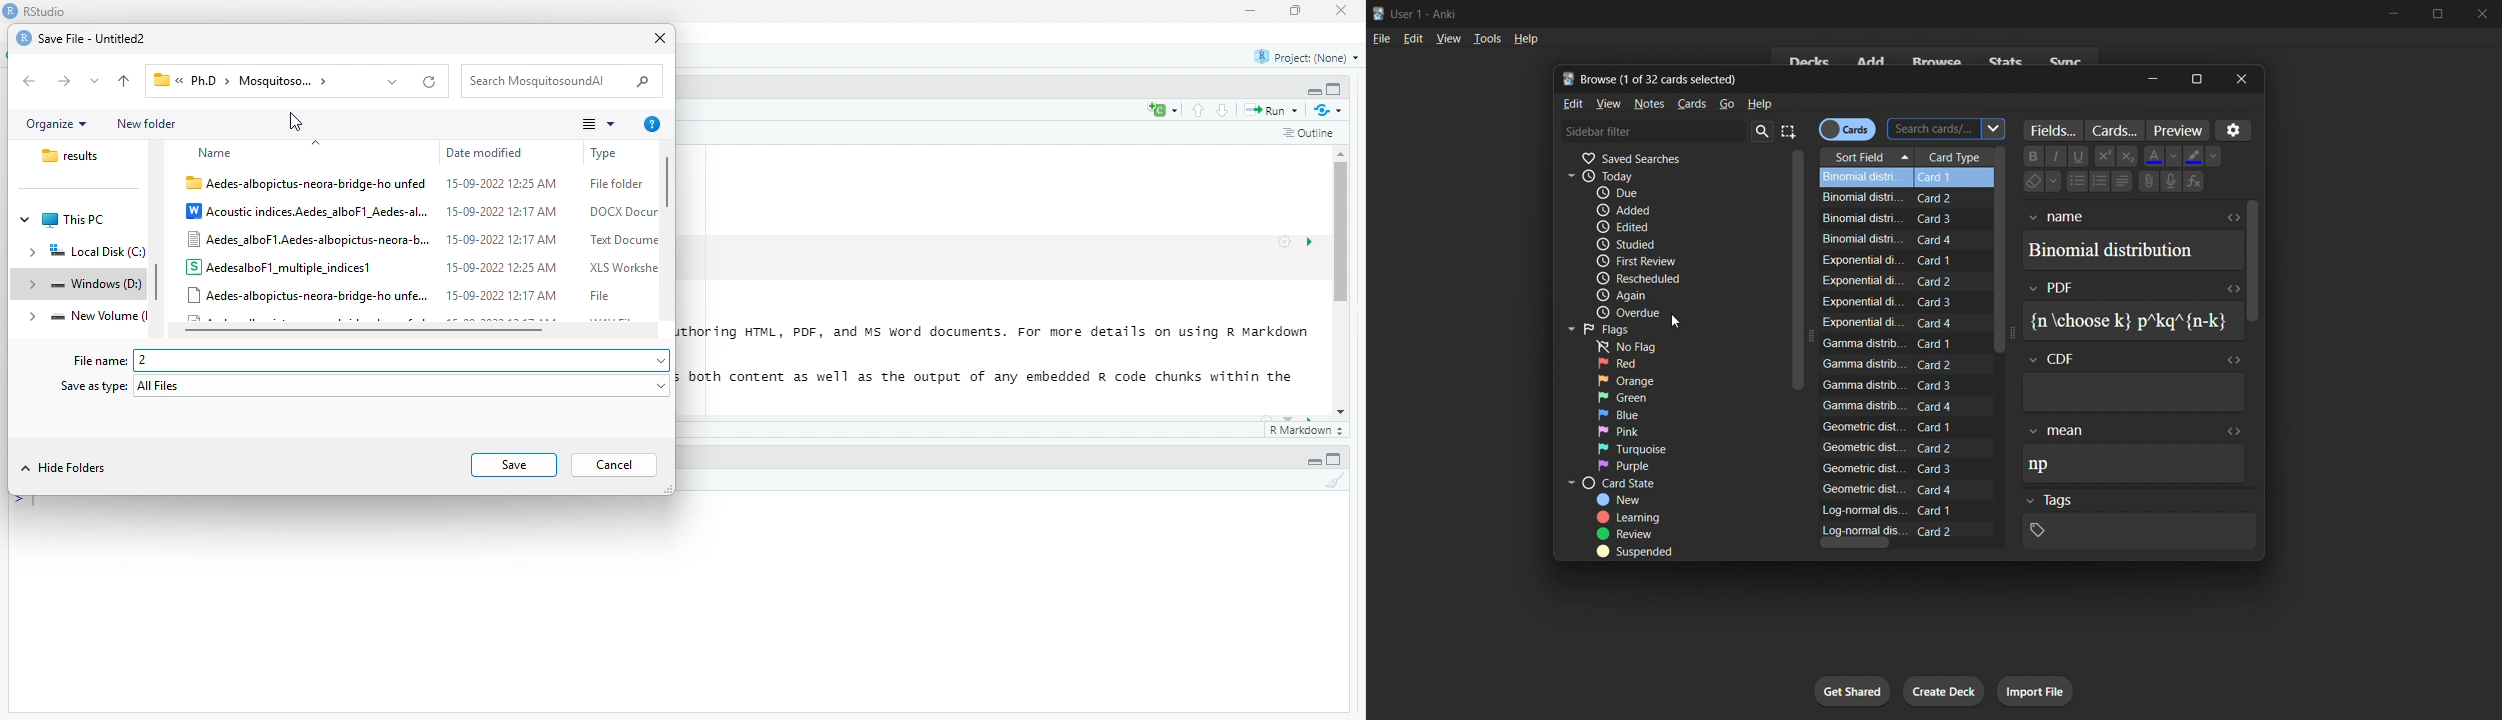  I want to click on scroll up, so click(1343, 153).